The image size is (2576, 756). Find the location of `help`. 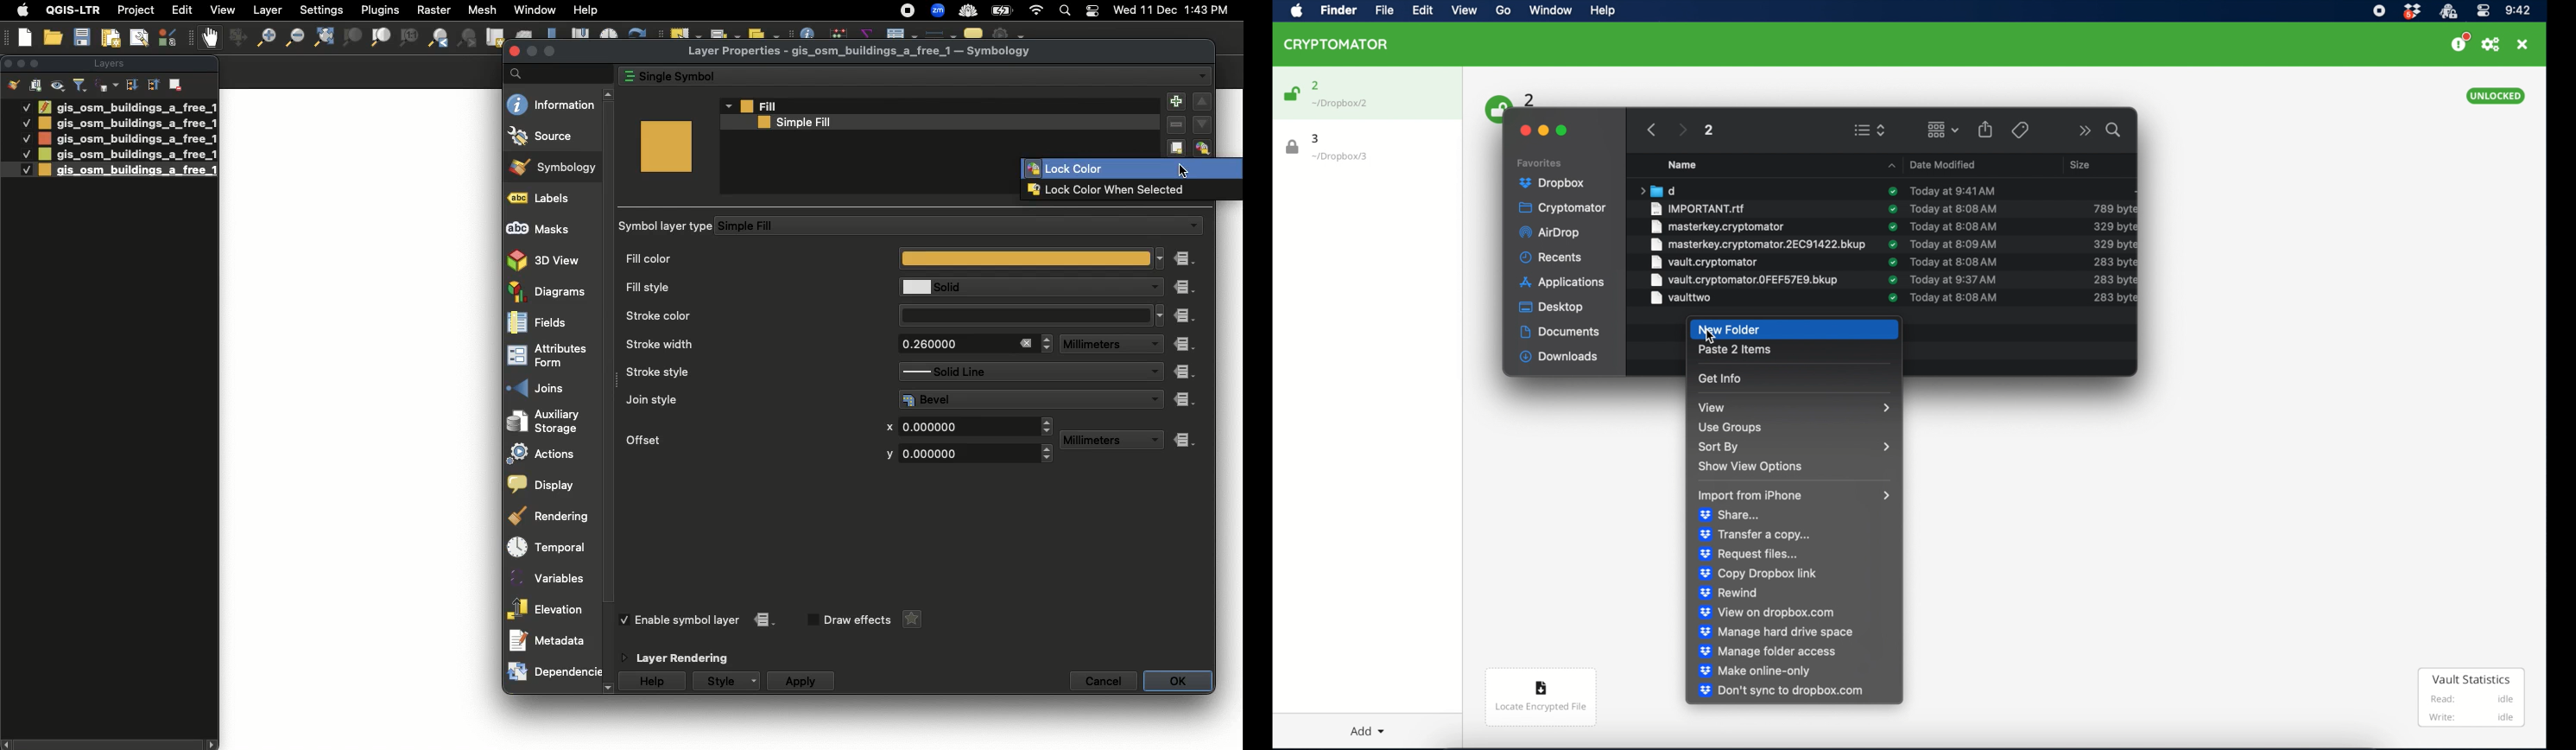

help is located at coordinates (1602, 10).